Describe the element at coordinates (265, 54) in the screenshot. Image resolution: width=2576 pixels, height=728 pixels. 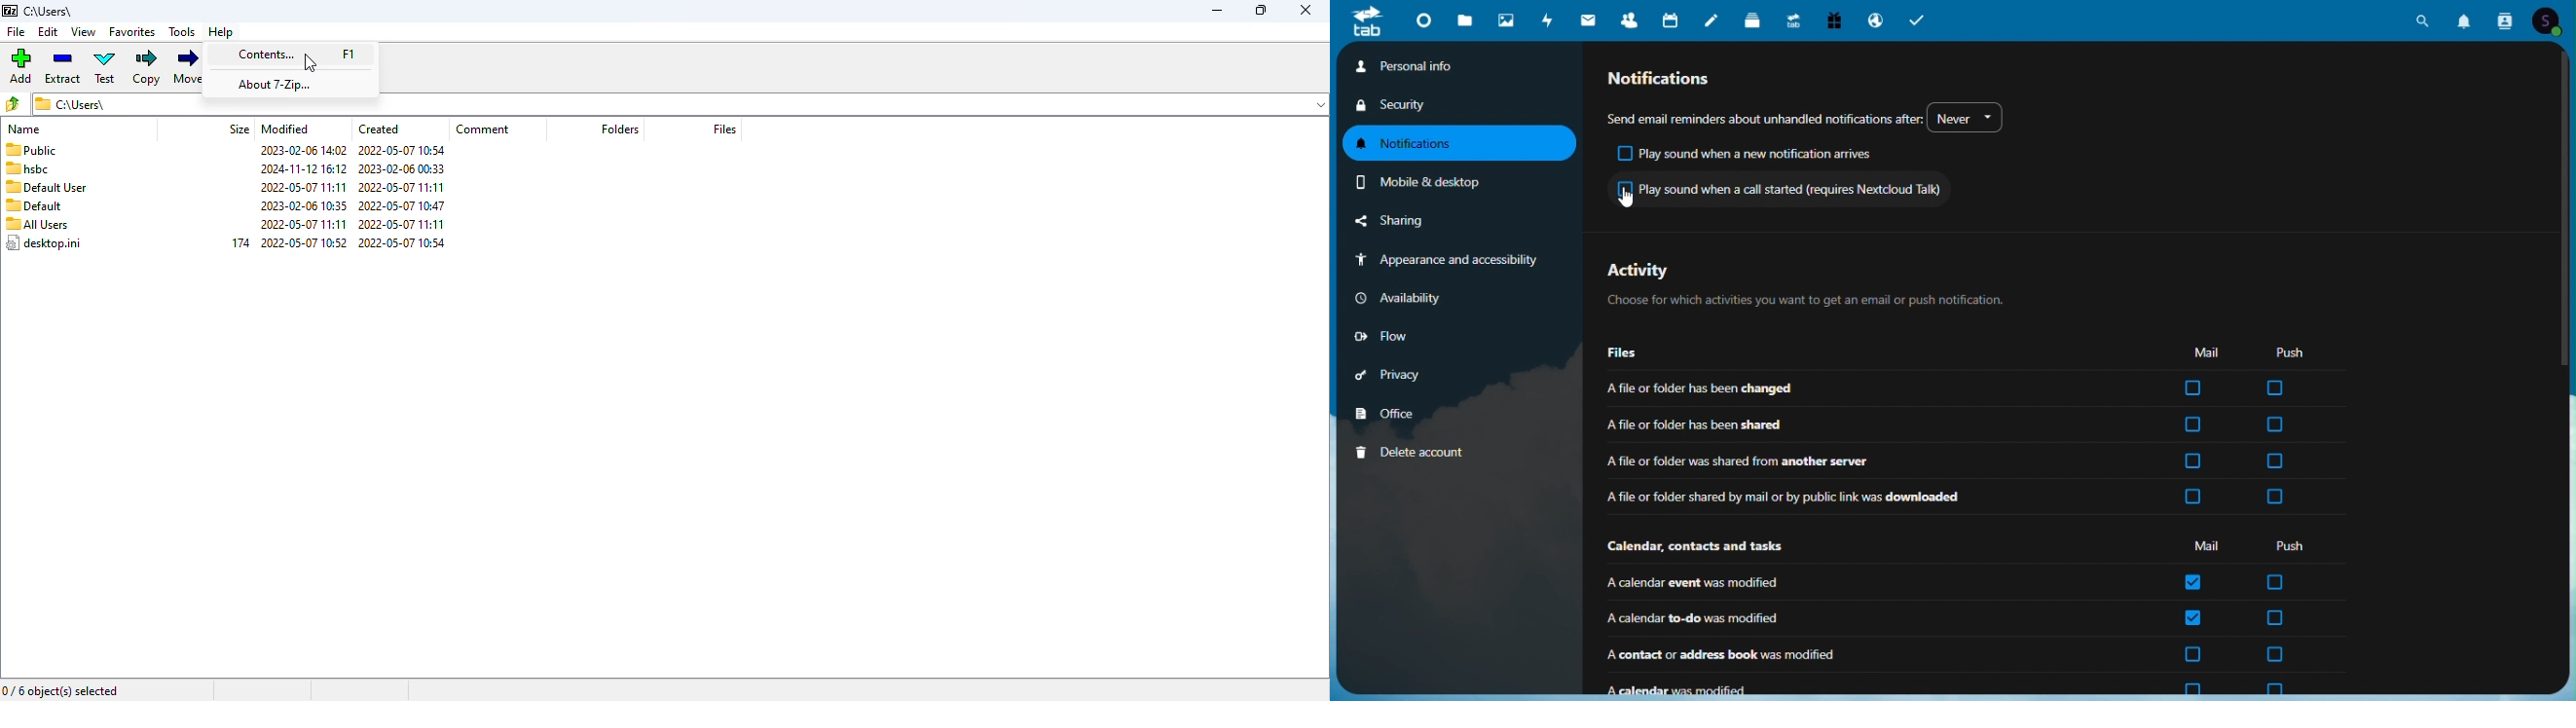
I see `contents` at that location.